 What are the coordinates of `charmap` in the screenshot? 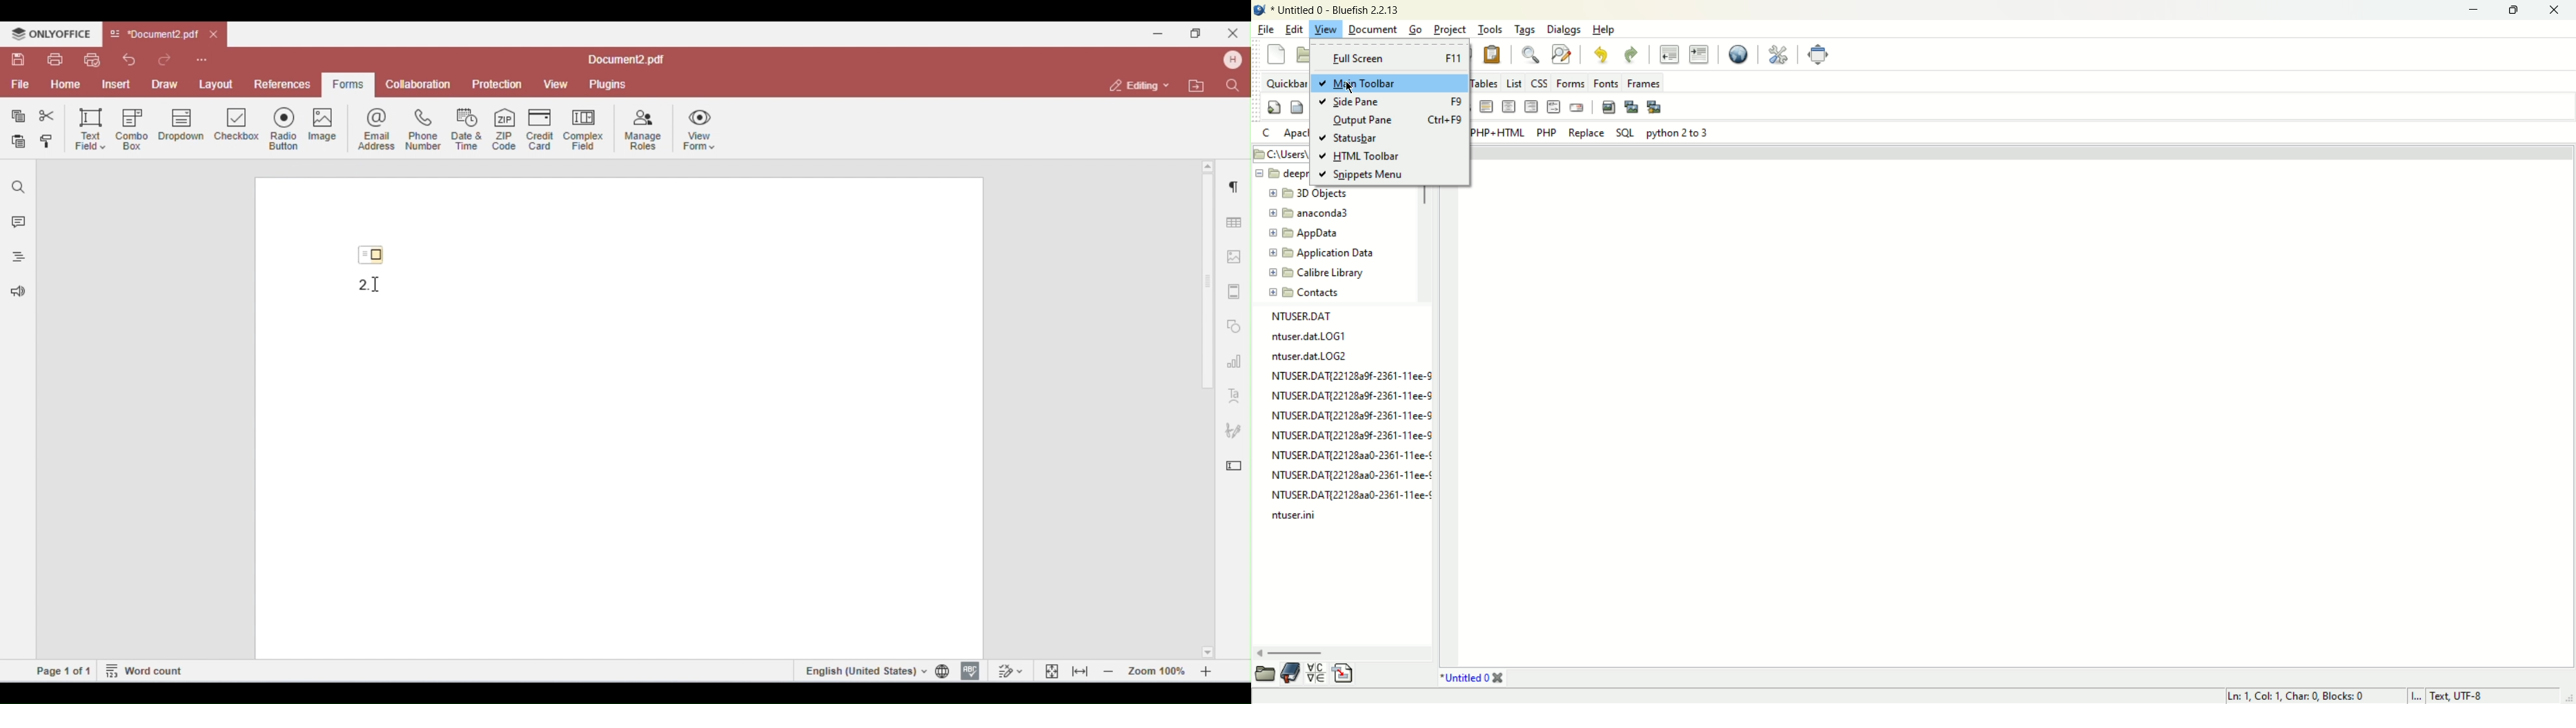 It's located at (1318, 673).